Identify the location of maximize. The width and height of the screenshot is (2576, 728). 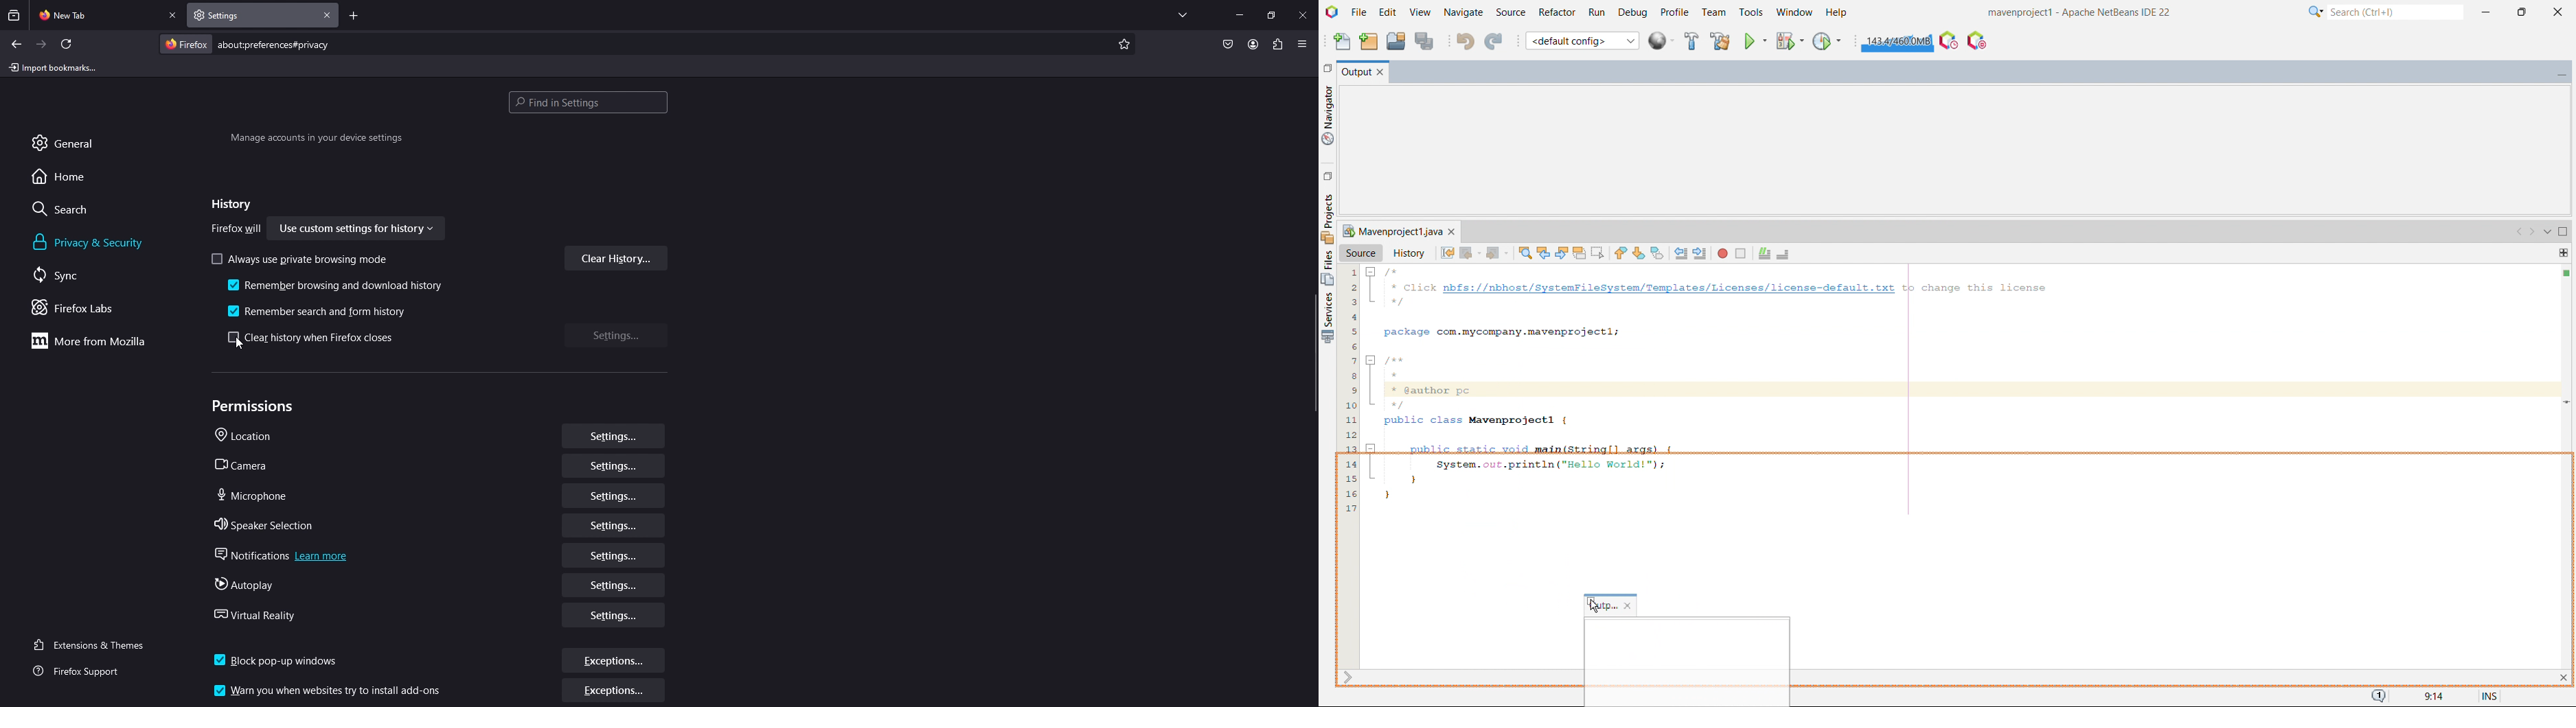
(2563, 232).